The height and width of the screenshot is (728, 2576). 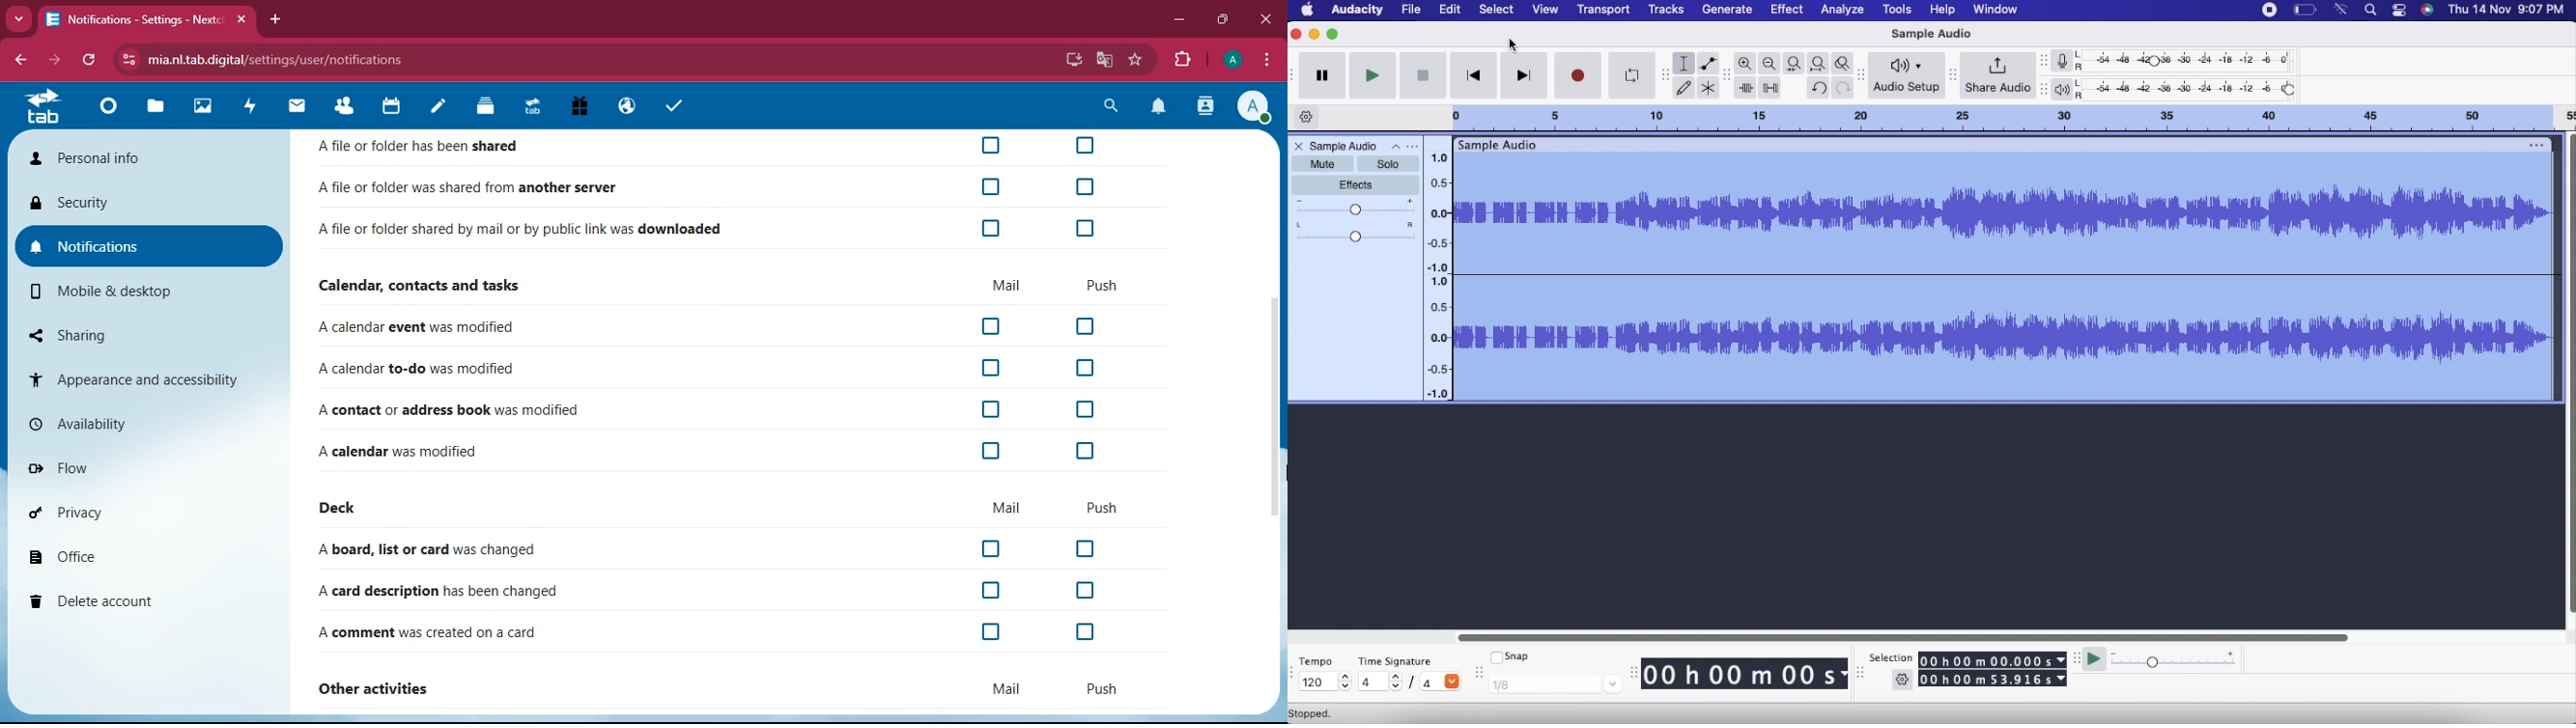 I want to click on Notifications- Settings - Next:, so click(x=132, y=20).